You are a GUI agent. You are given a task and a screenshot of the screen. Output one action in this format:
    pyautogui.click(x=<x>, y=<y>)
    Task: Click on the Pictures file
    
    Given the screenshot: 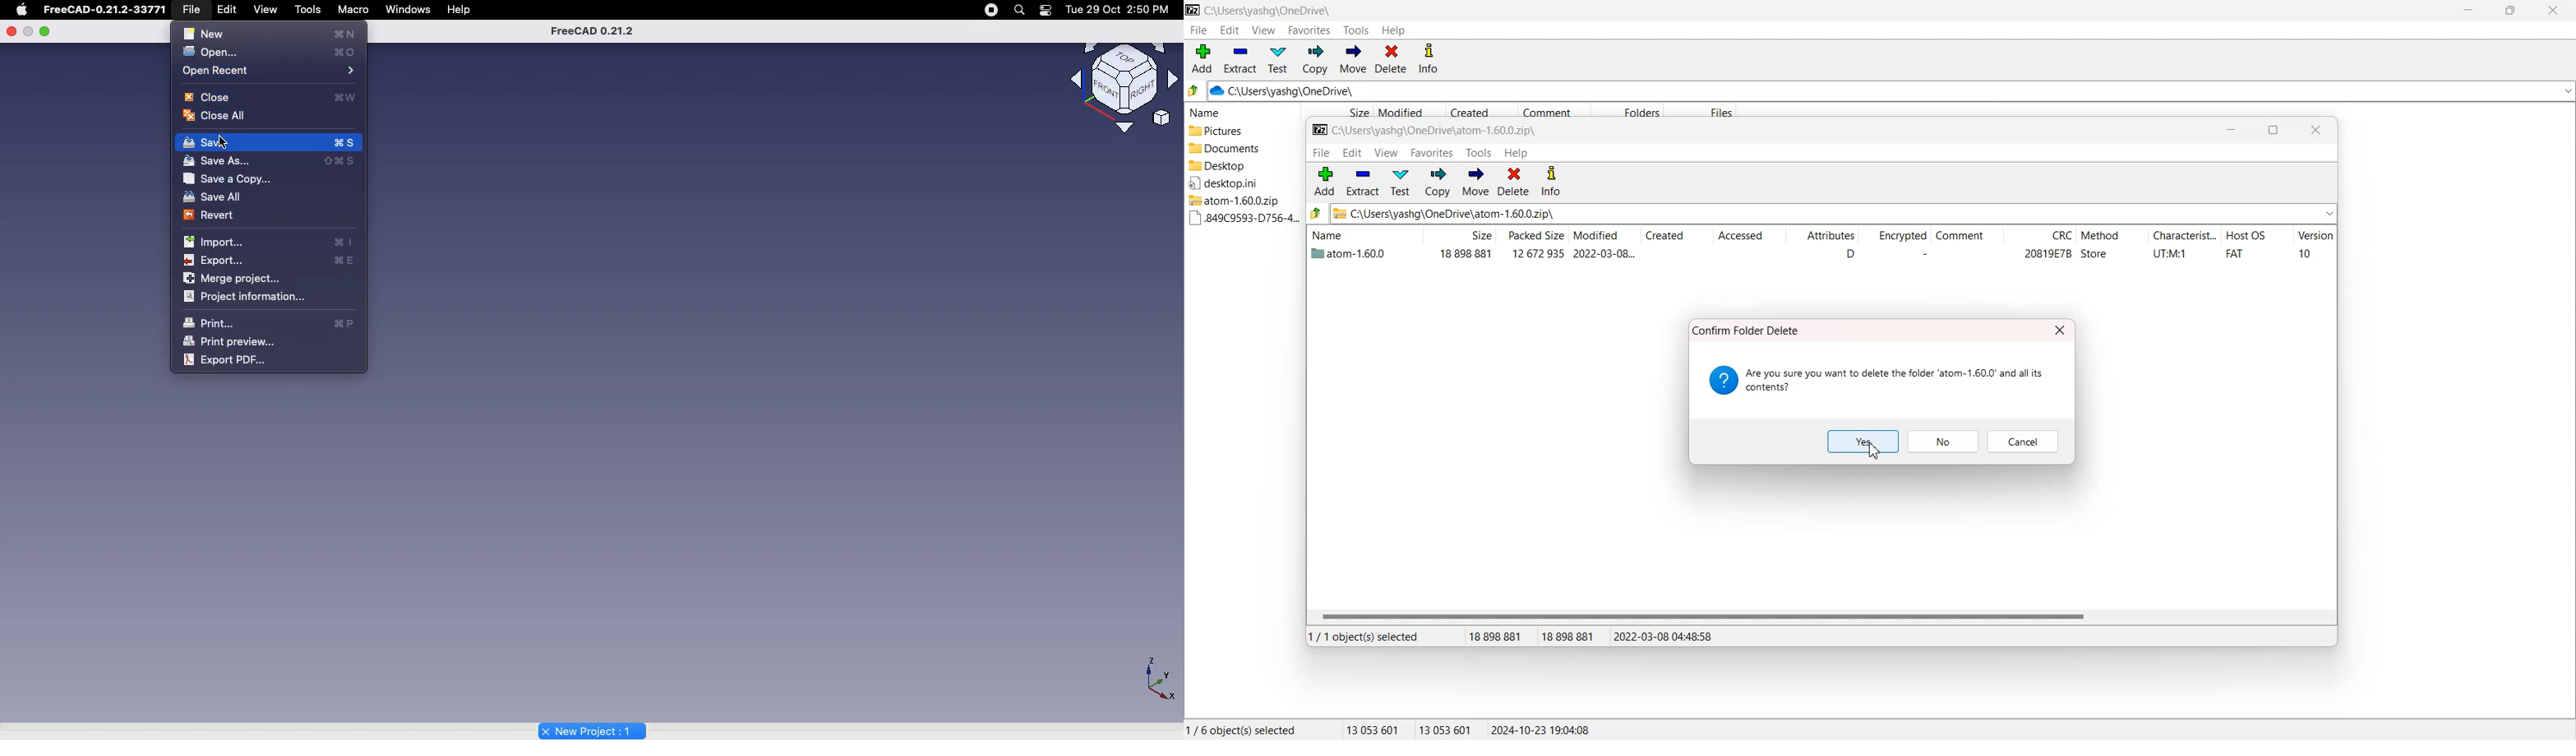 What is the action you would take?
    pyautogui.click(x=1239, y=131)
    